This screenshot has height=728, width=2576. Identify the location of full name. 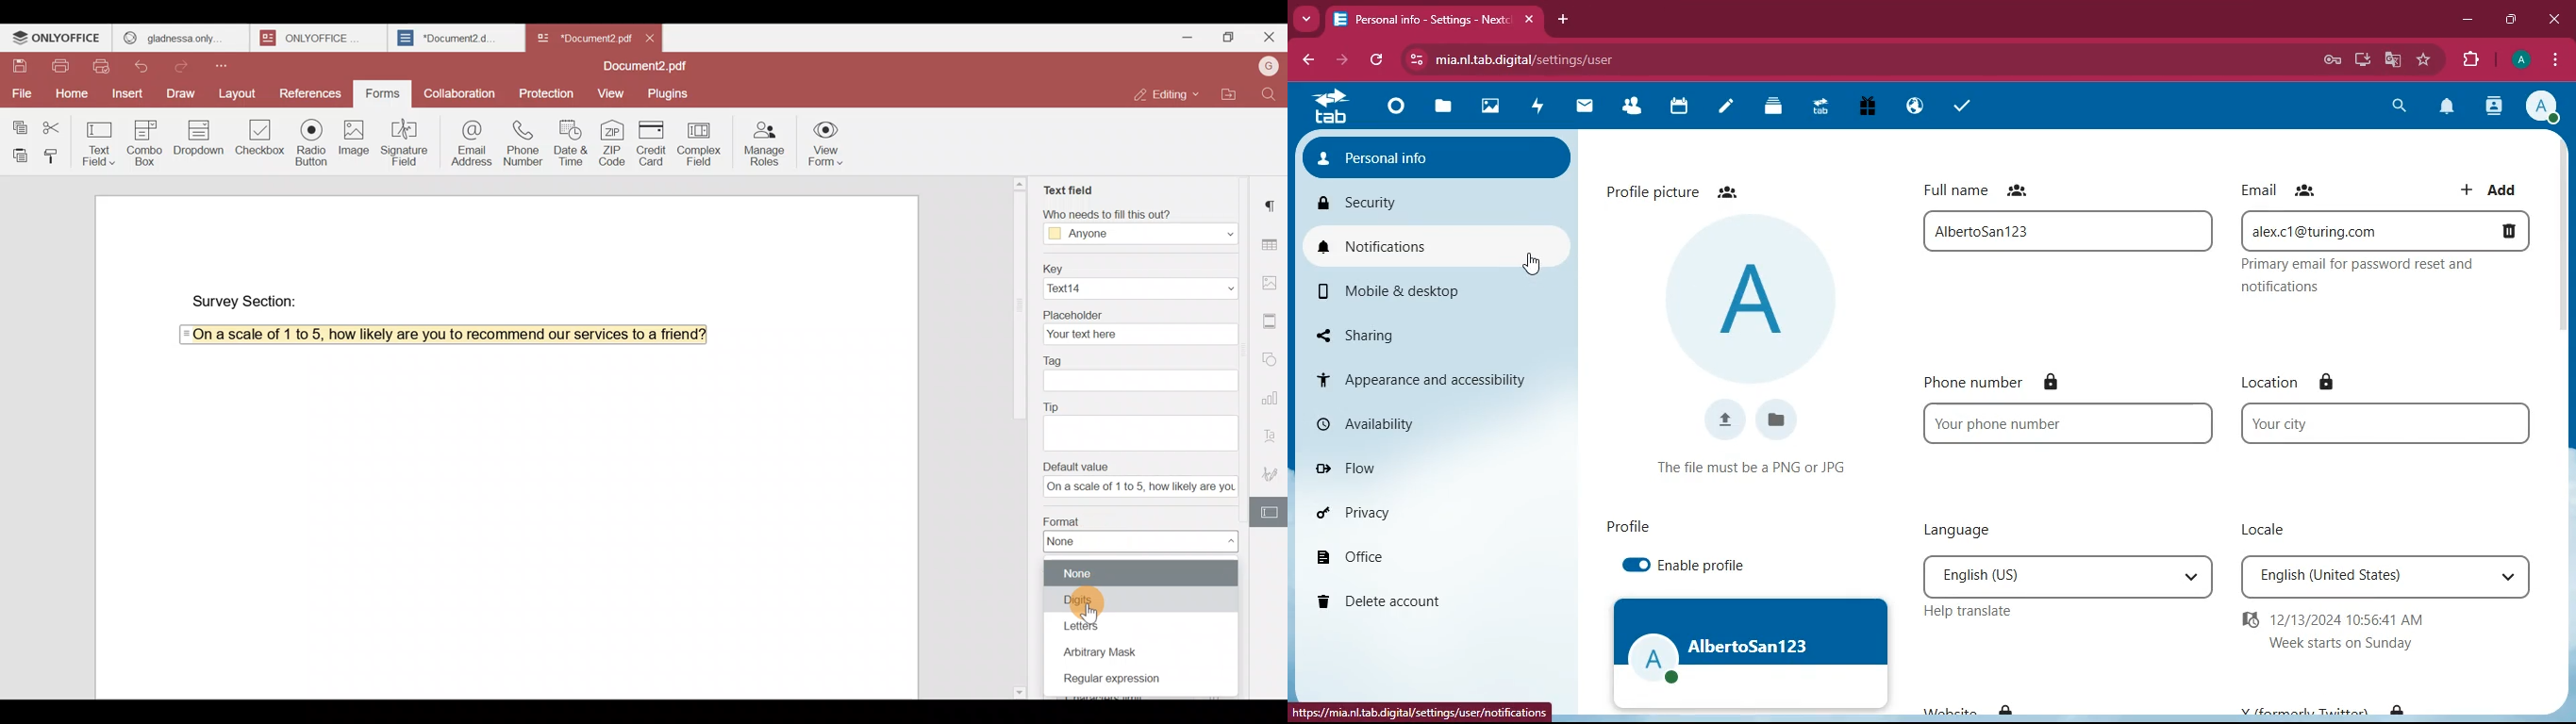
(1956, 190).